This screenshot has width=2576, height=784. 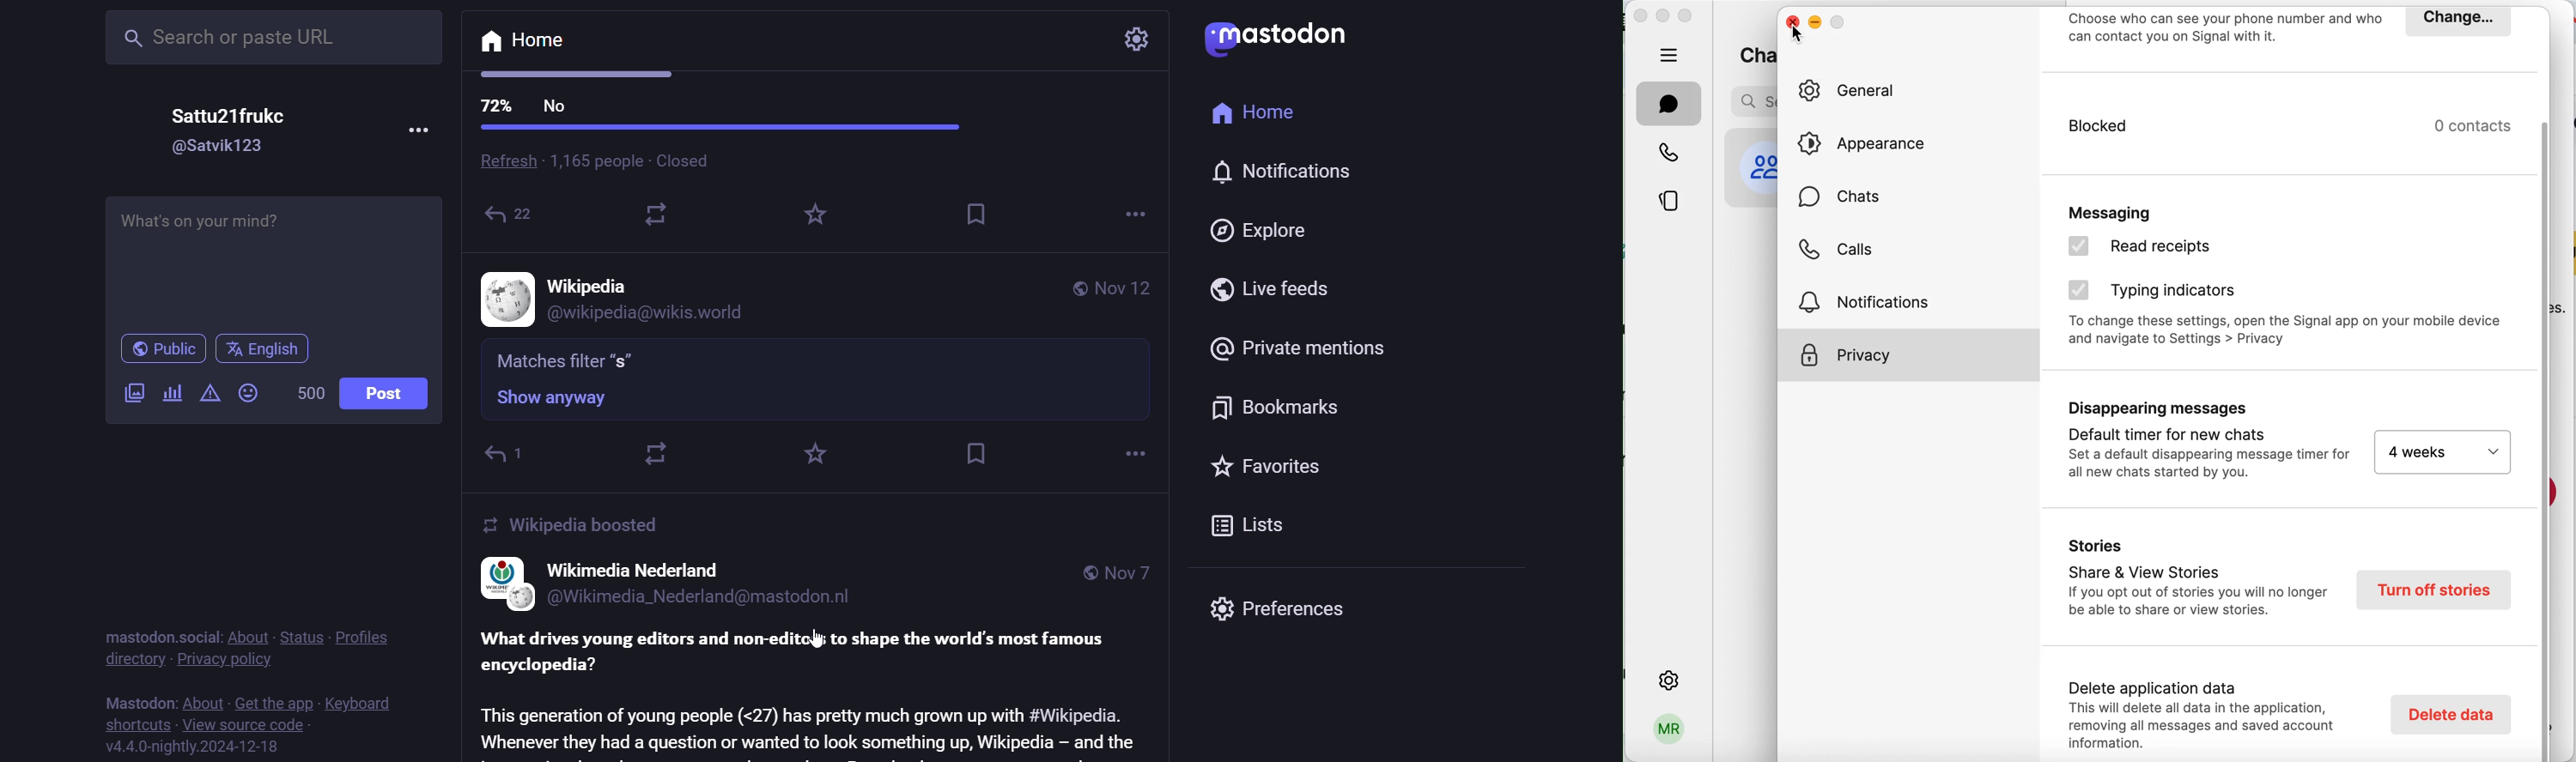 I want to click on public, so click(x=1075, y=289).